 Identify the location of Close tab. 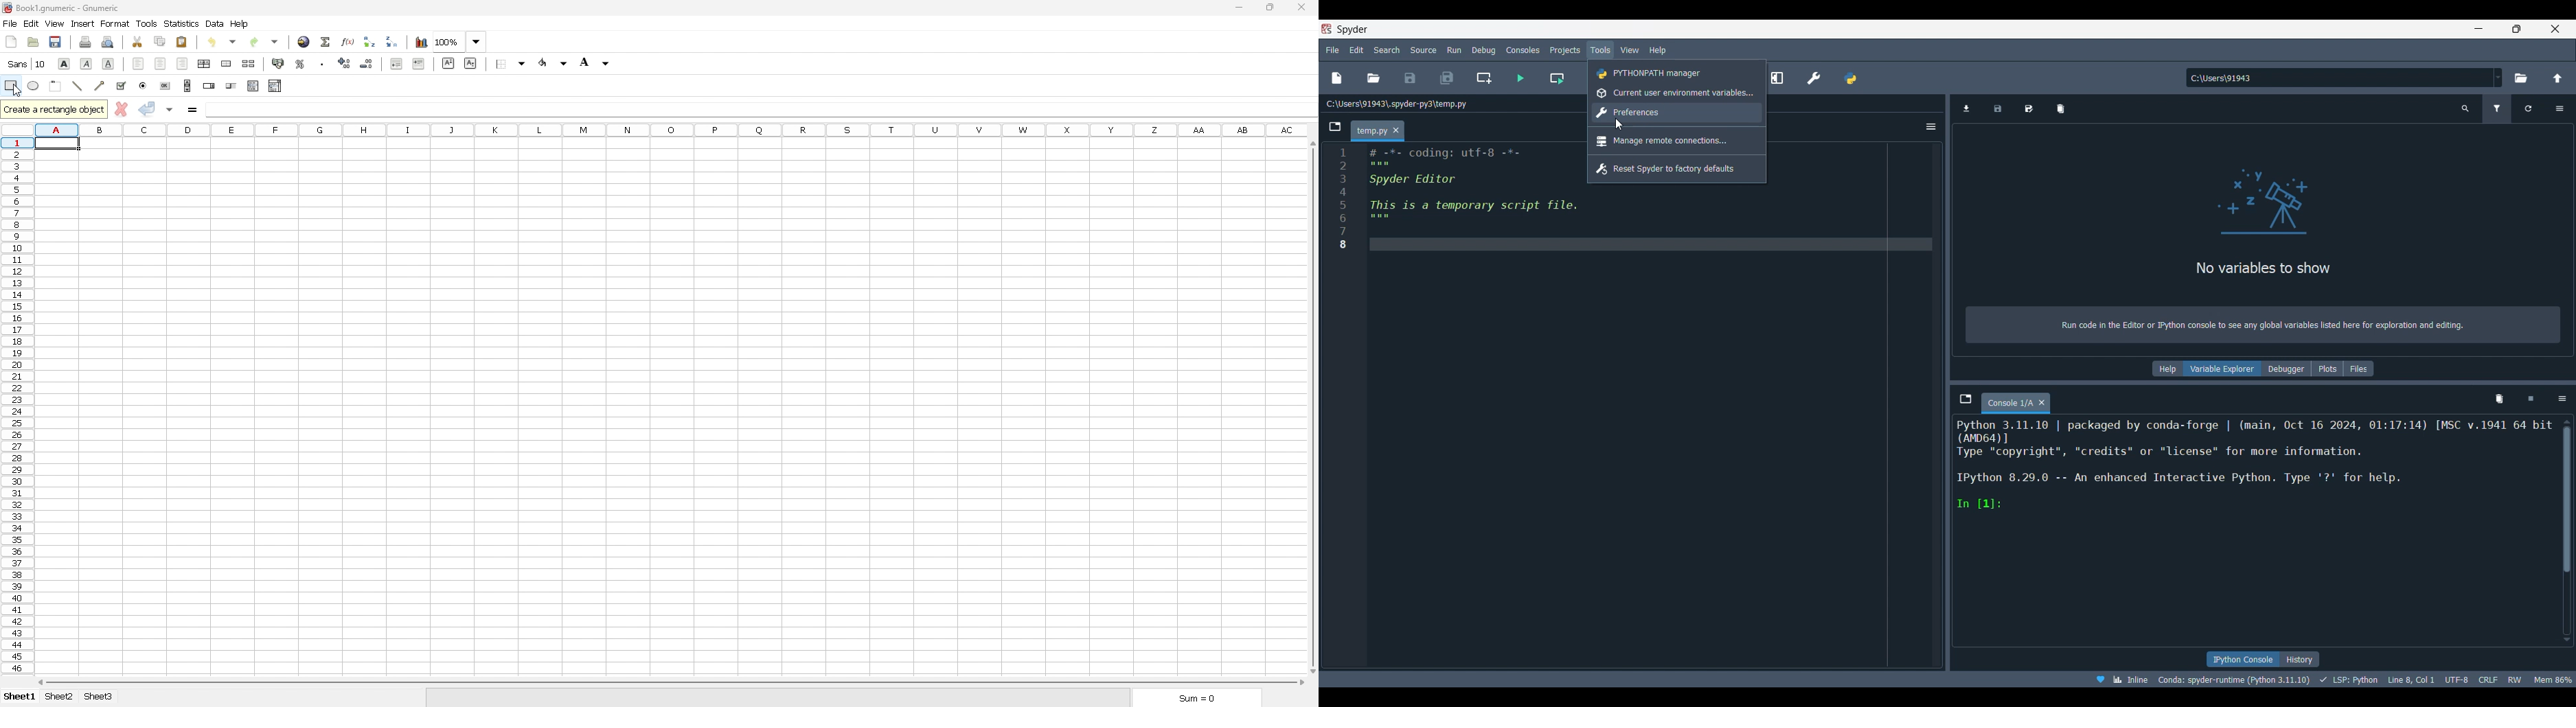
(2042, 403).